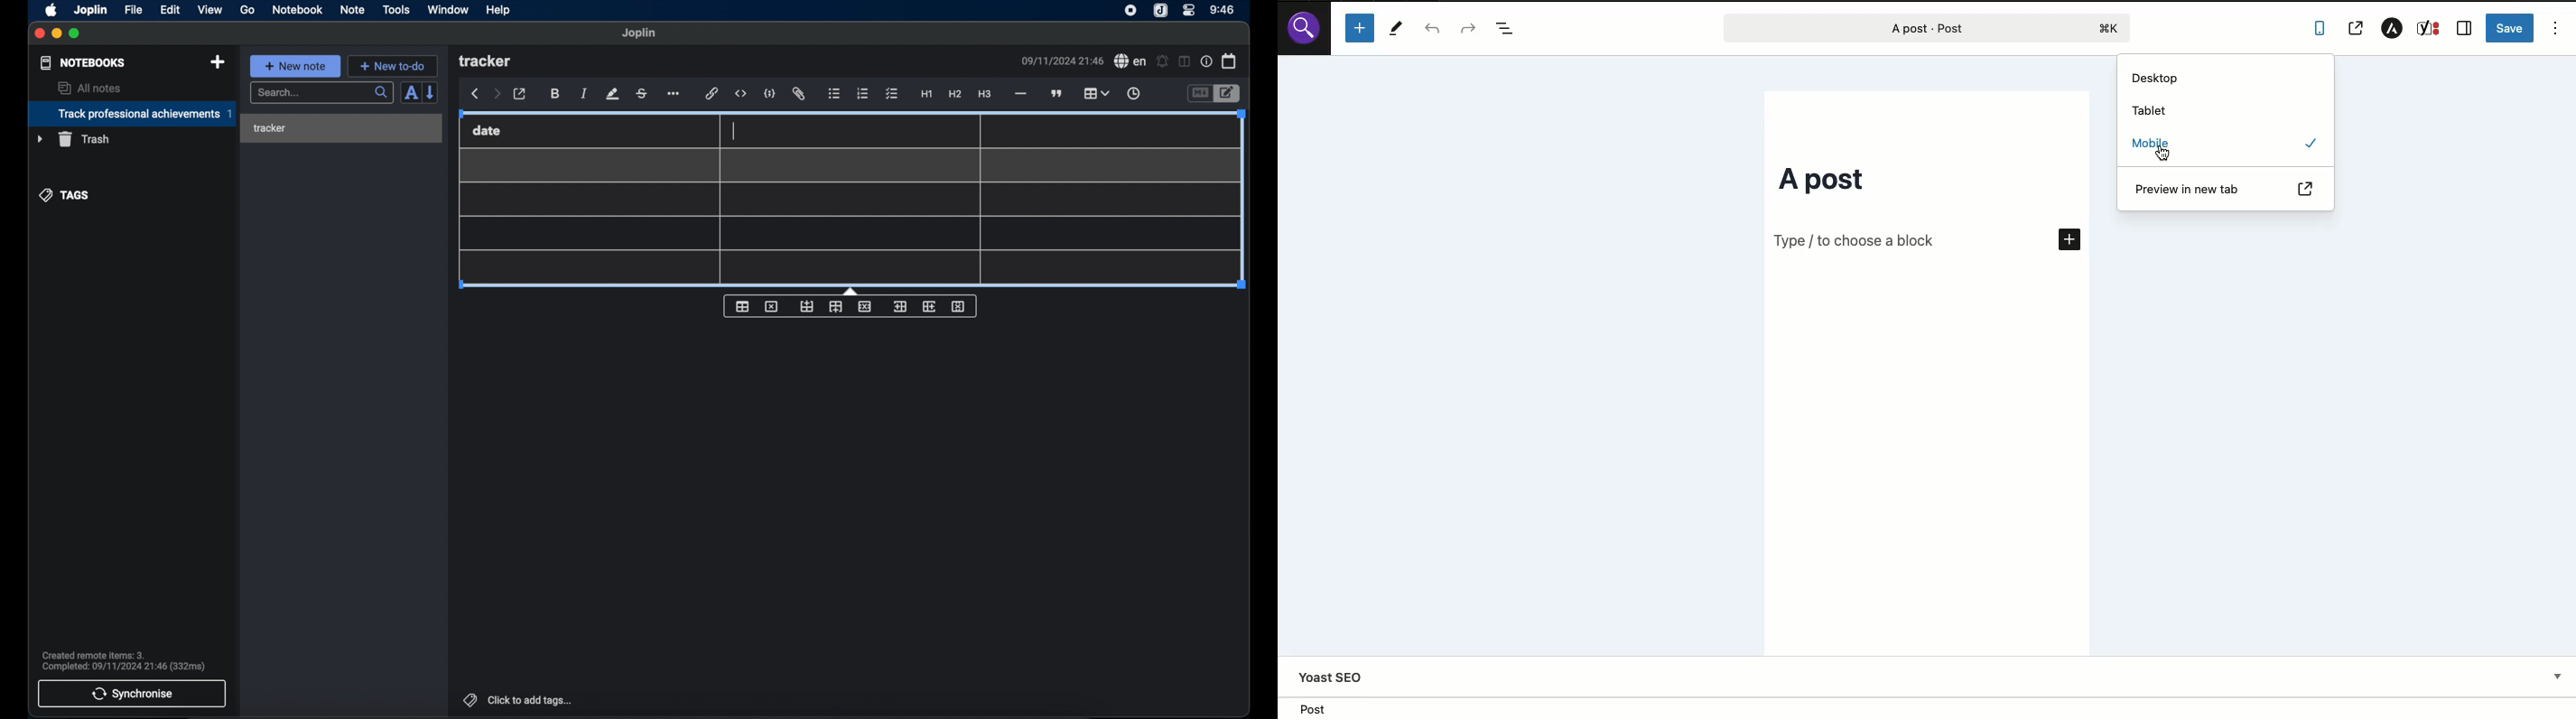  Describe the element at coordinates (959, 307) in the screenshot. I see `delete column` at that location.